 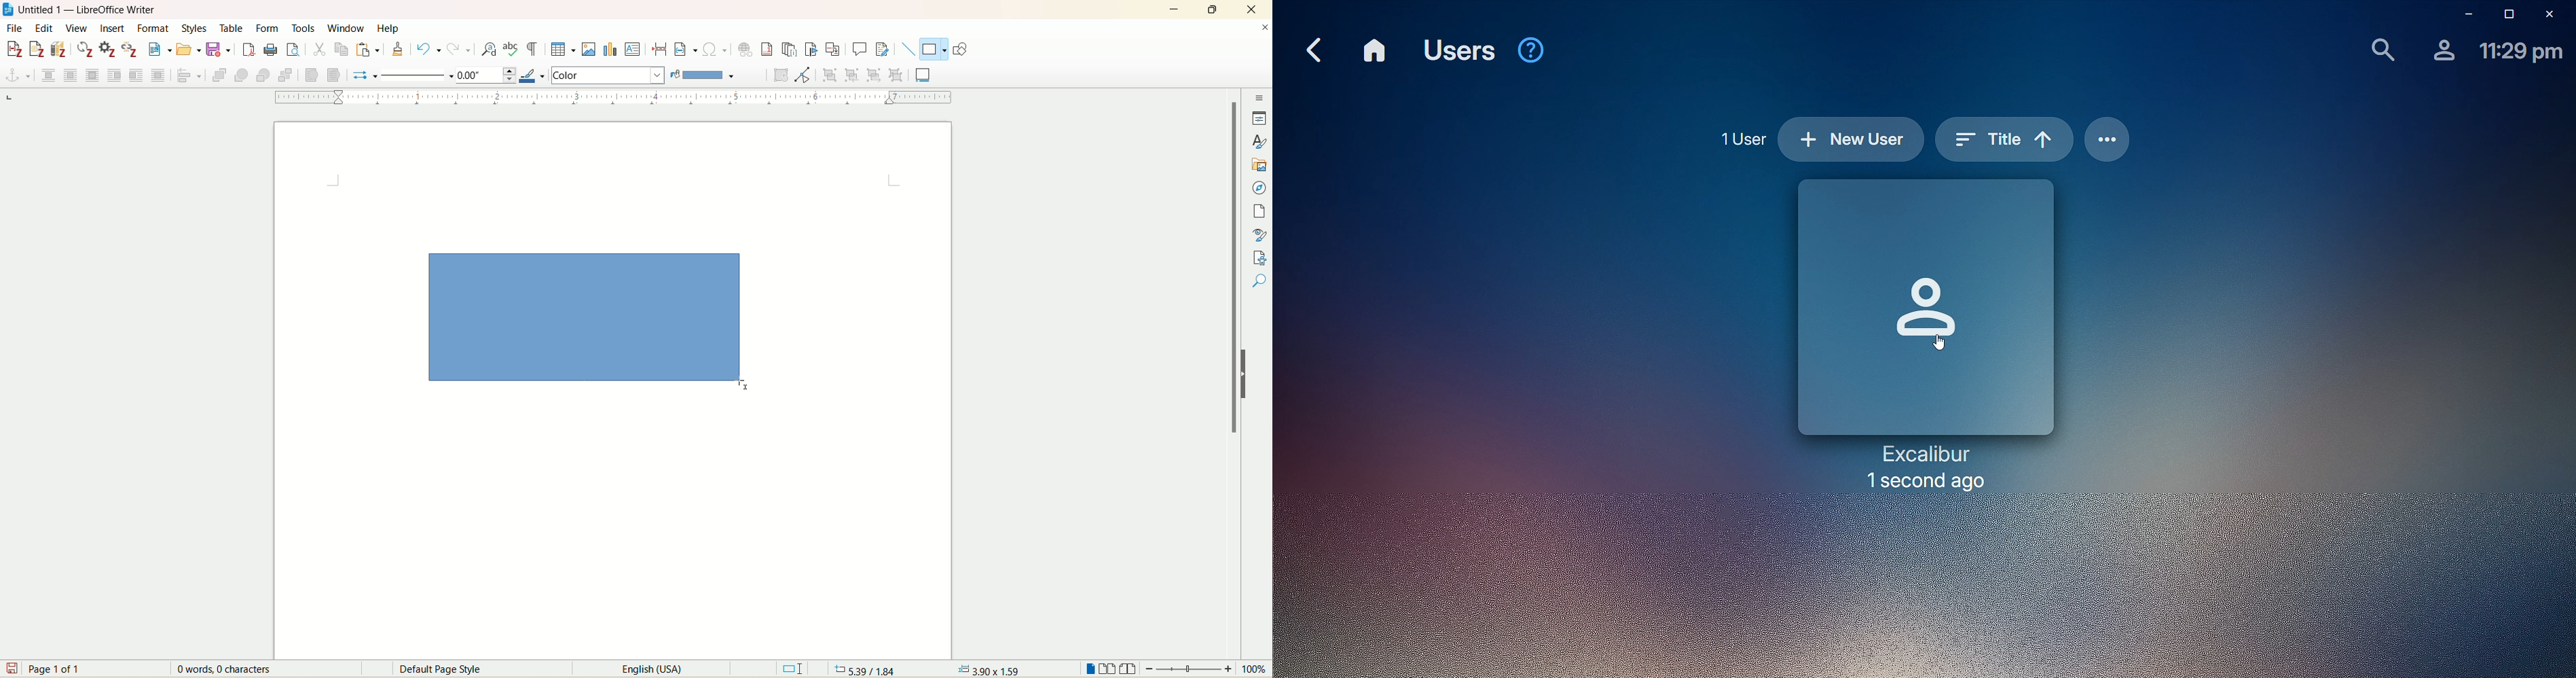 I want to click on rectangle, so click(x=591, y=321).